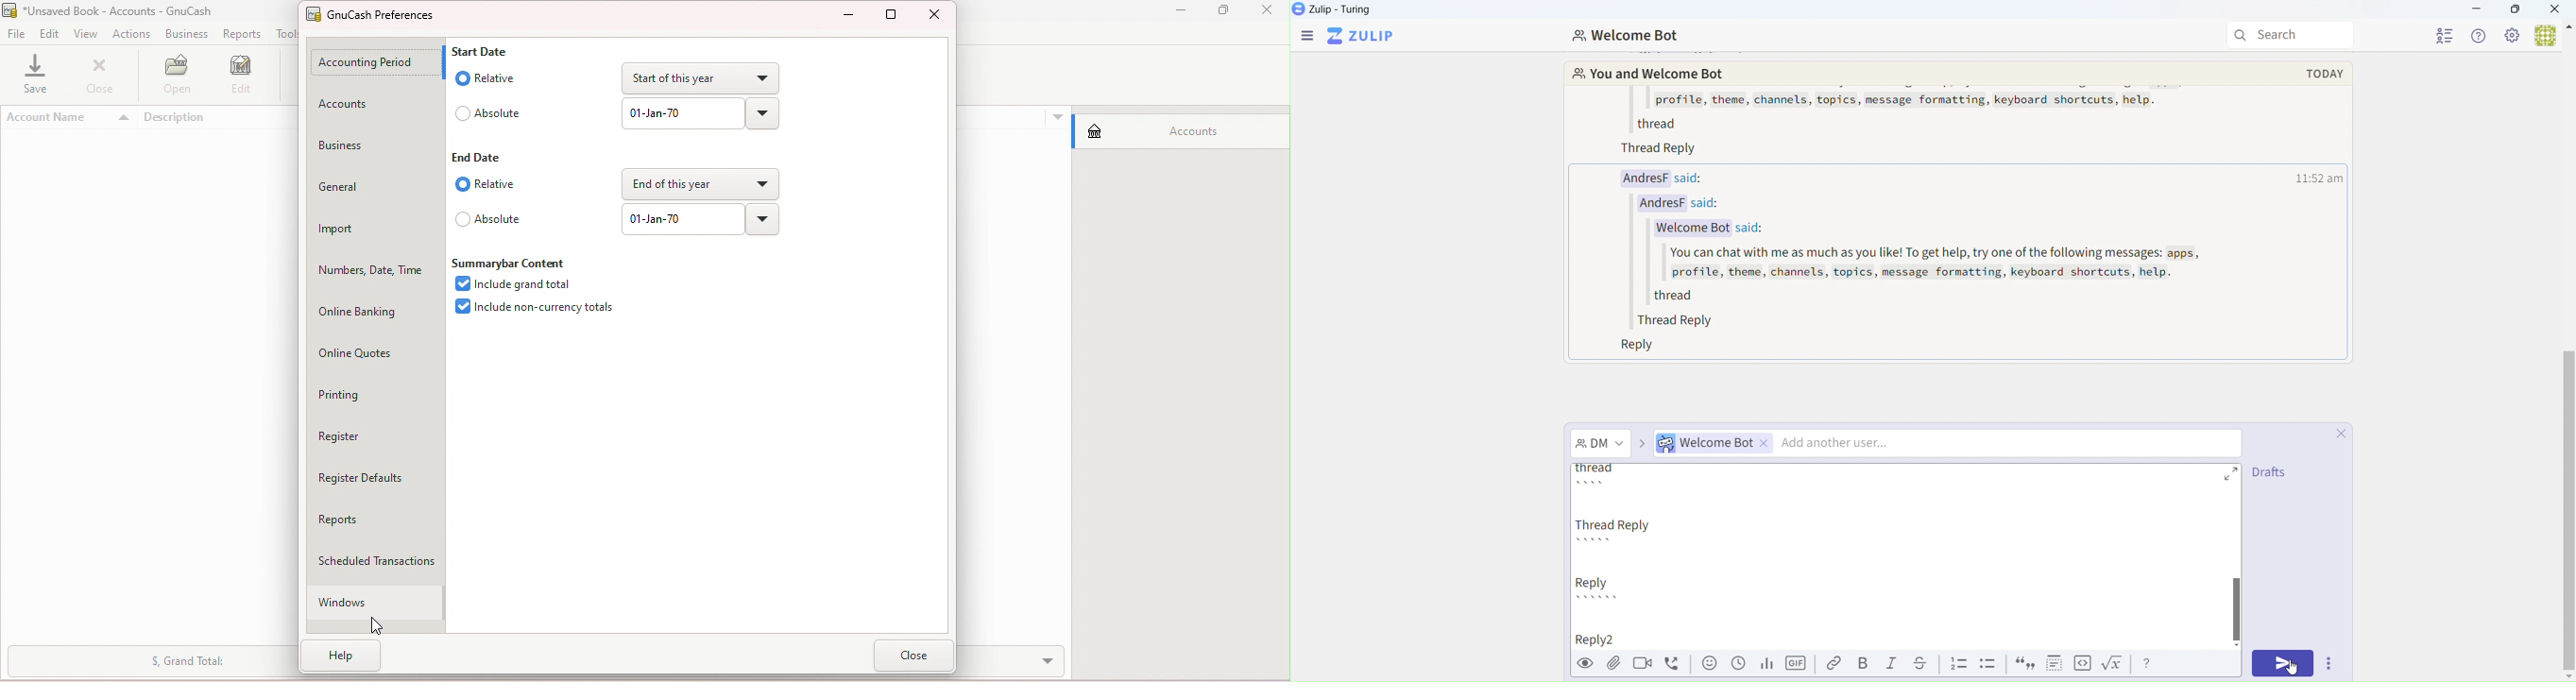 The image size is (2576, 700). What do you see at coordinates (369, 604) in the screenshot?
I see `Windows` at bounding box center [369, 604].